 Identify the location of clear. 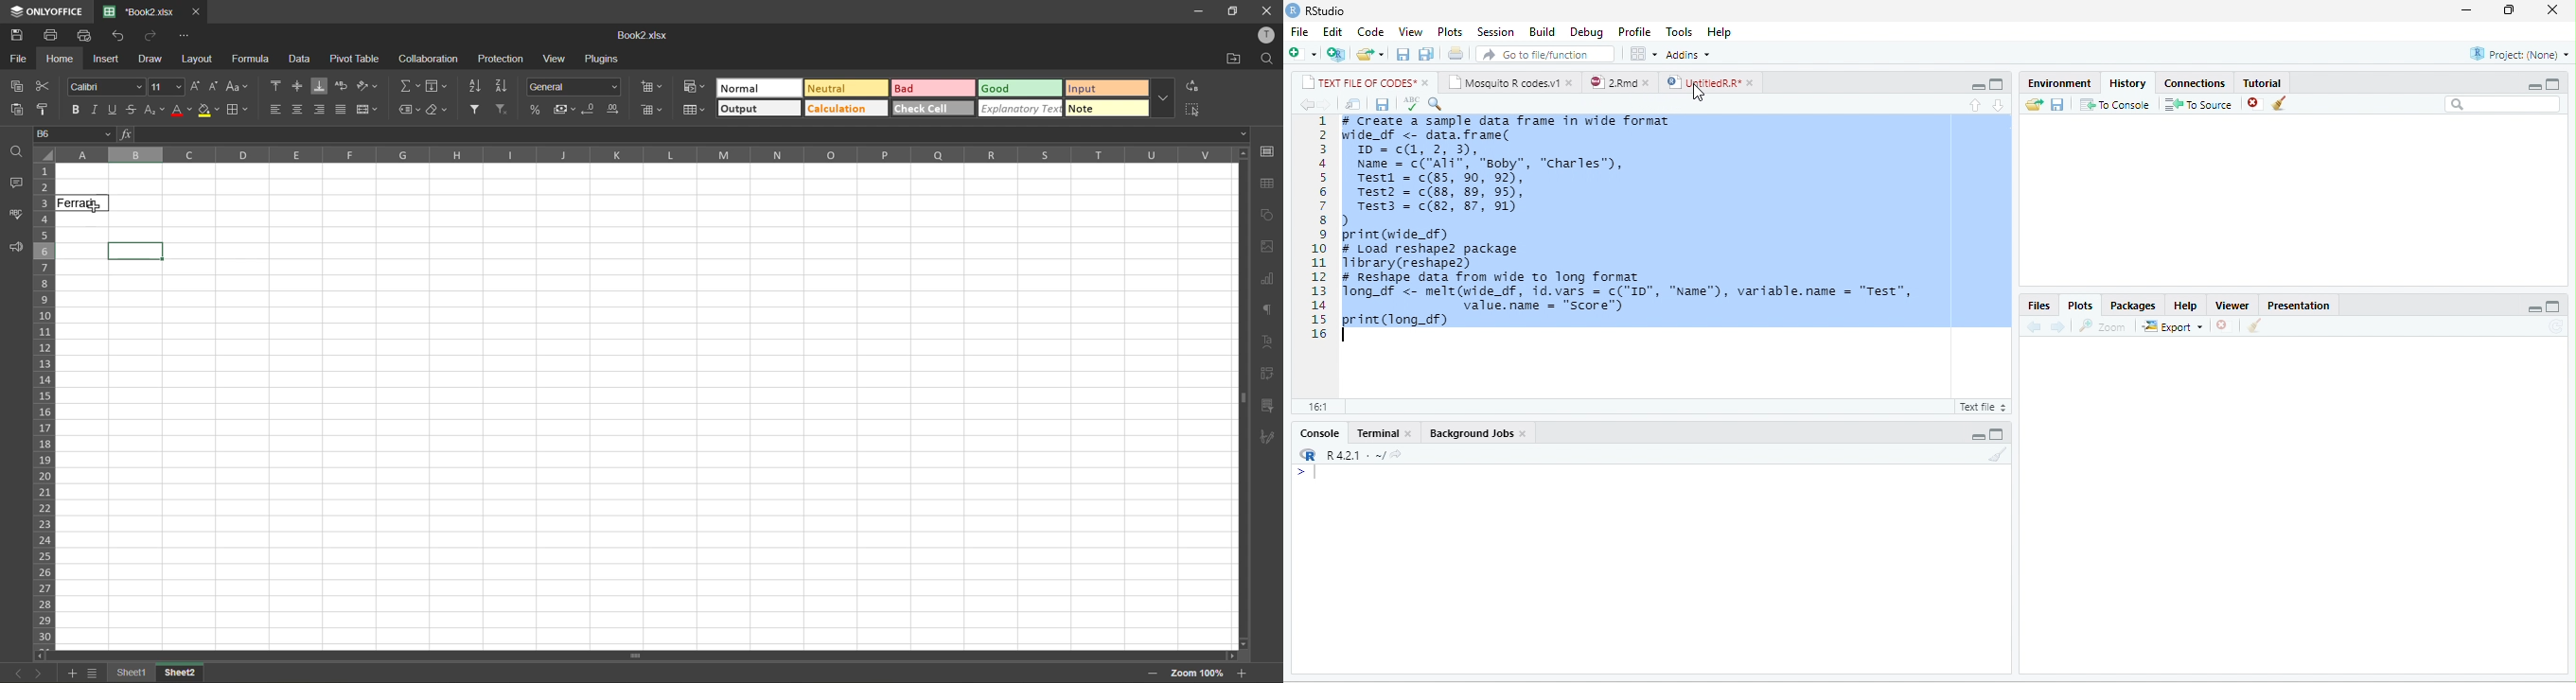
(2280, 103).